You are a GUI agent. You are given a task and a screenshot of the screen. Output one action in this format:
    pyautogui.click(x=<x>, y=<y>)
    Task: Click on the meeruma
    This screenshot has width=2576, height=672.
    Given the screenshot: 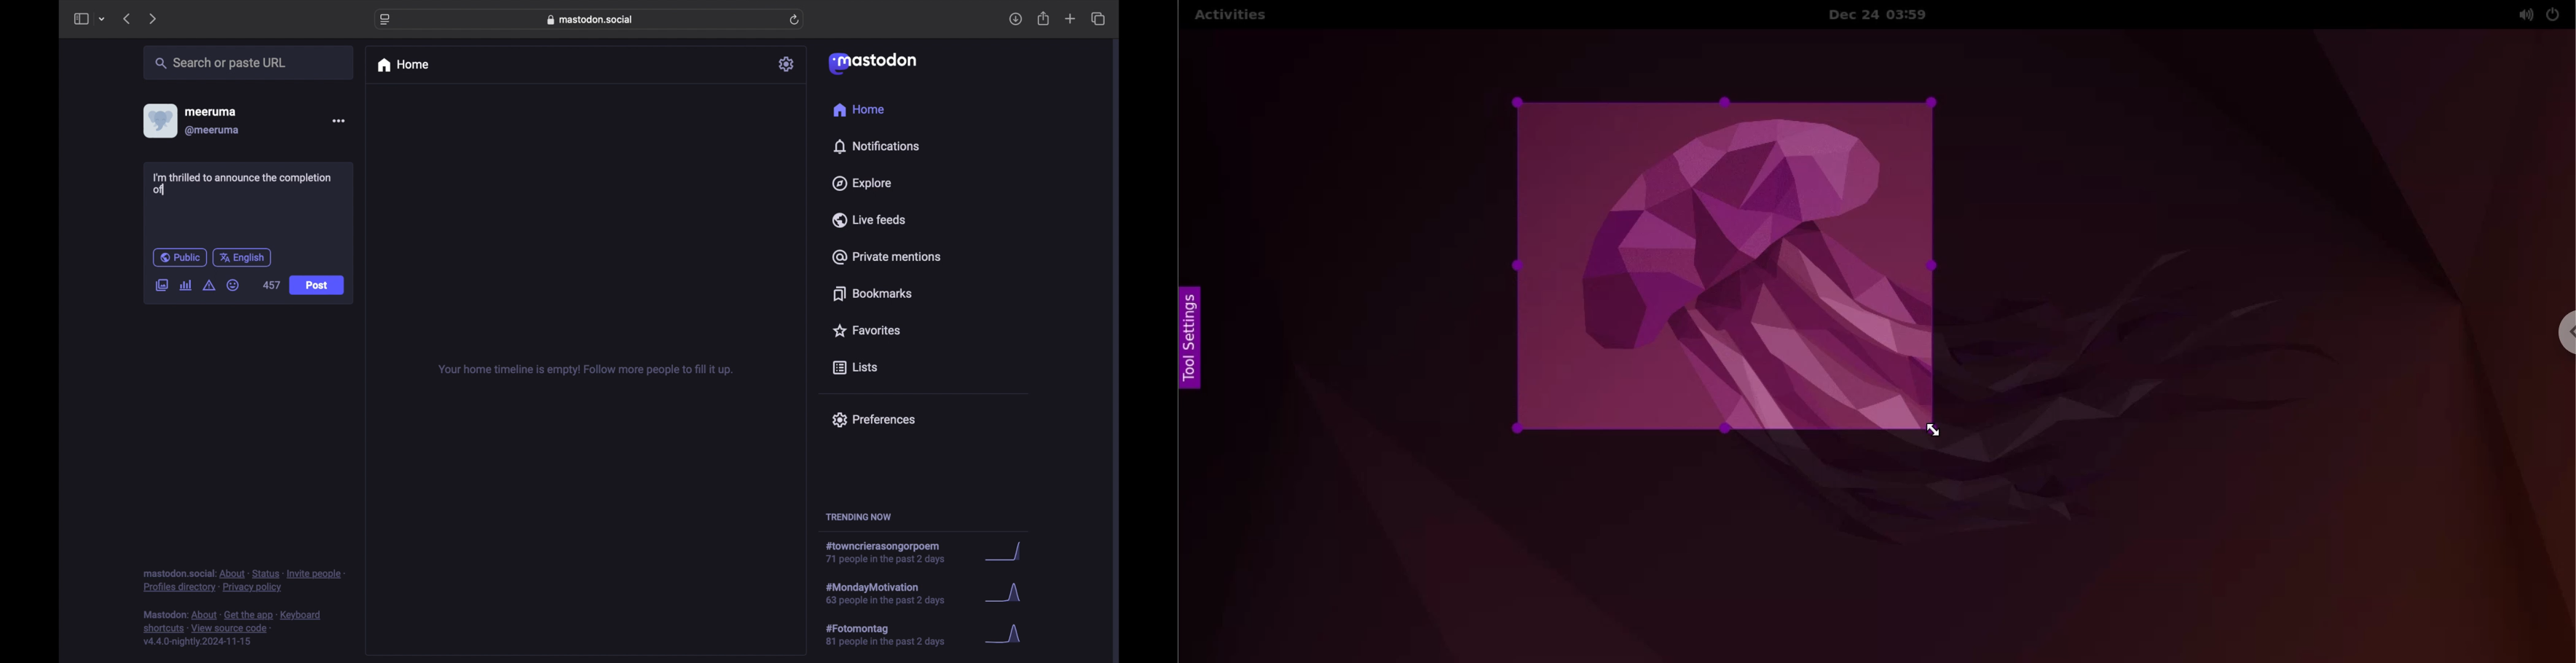 What is the action you would take?
    pyautogui.click(x=210, y=112)
    